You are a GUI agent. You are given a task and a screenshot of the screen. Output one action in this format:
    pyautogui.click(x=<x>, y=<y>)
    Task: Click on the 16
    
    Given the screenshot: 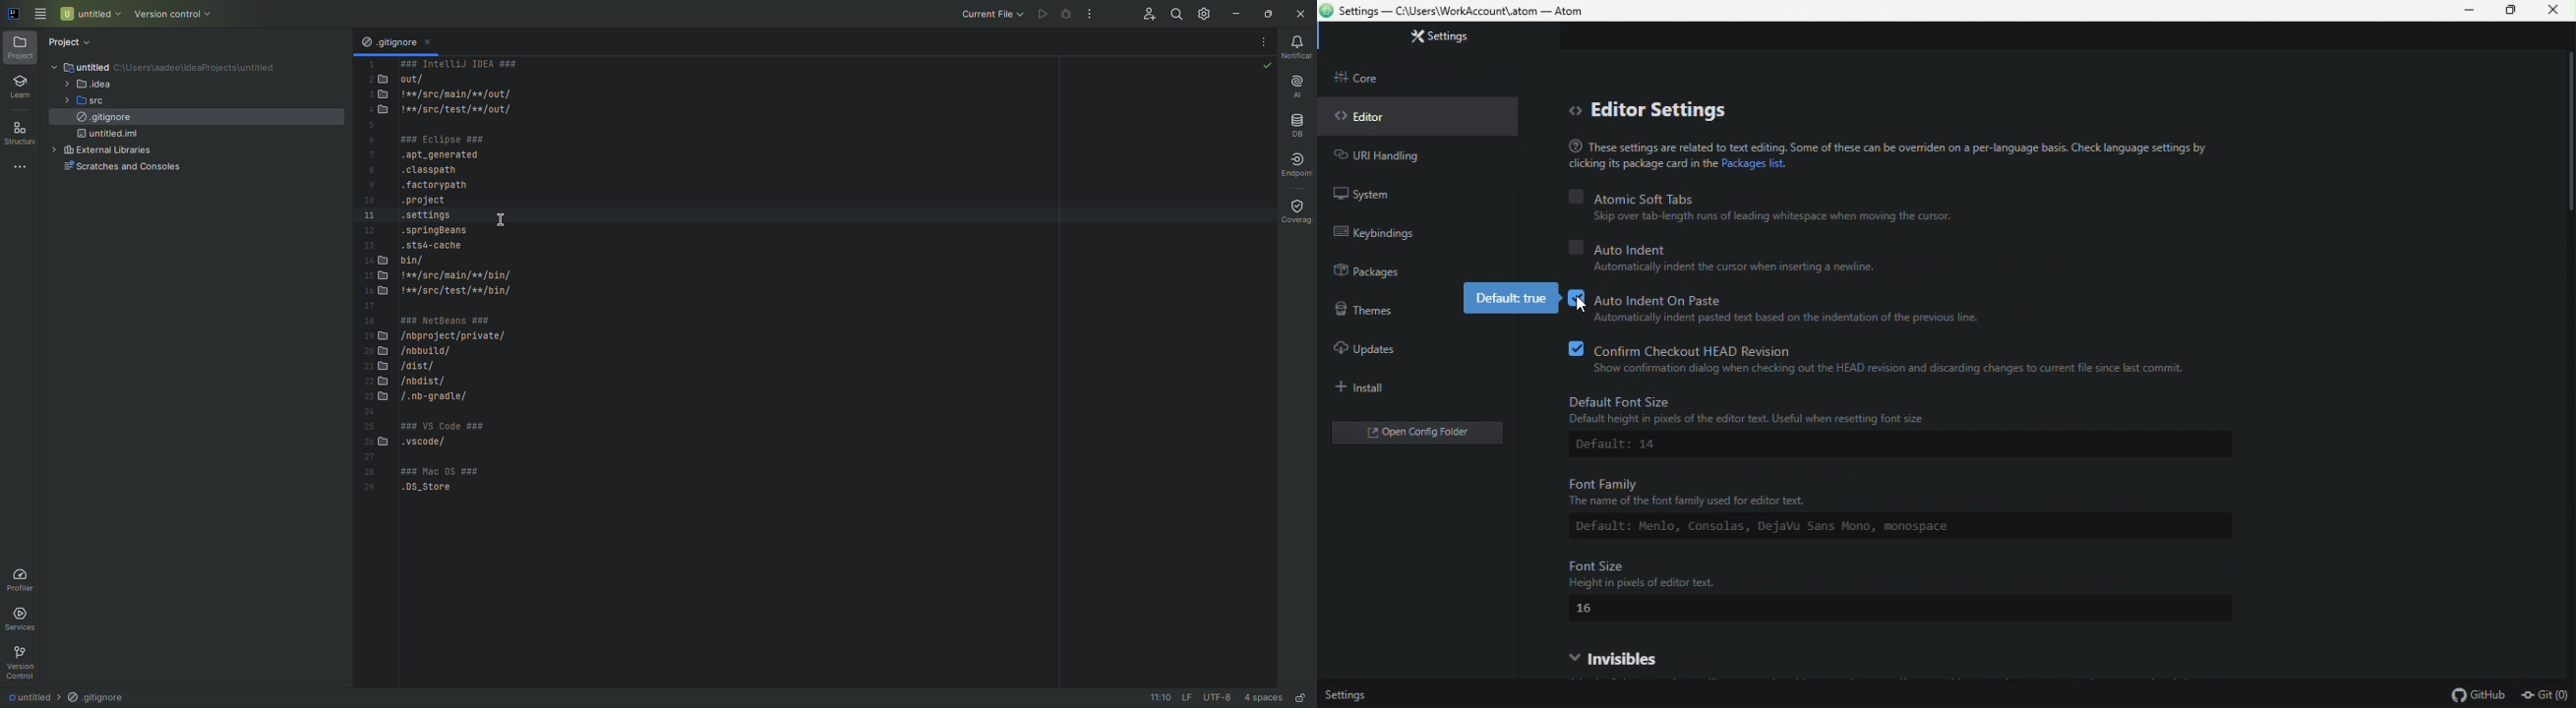 What is the action you would take?
    pyautogui.click(x=1592, y=610)
    